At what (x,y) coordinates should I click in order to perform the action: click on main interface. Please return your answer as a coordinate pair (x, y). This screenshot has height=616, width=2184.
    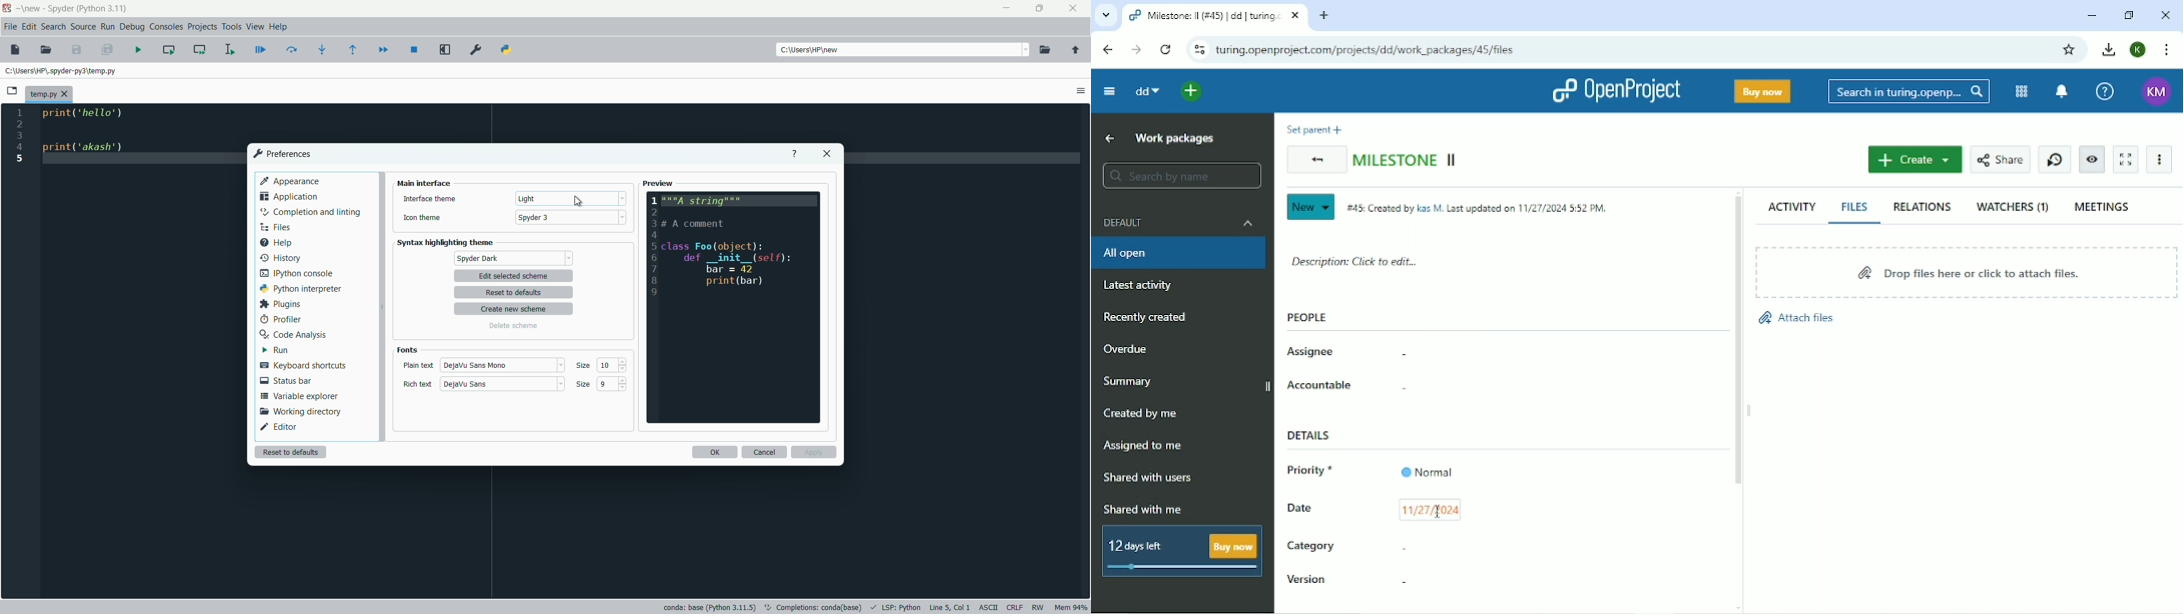
    Looking at the image, I should click on (425, 183).